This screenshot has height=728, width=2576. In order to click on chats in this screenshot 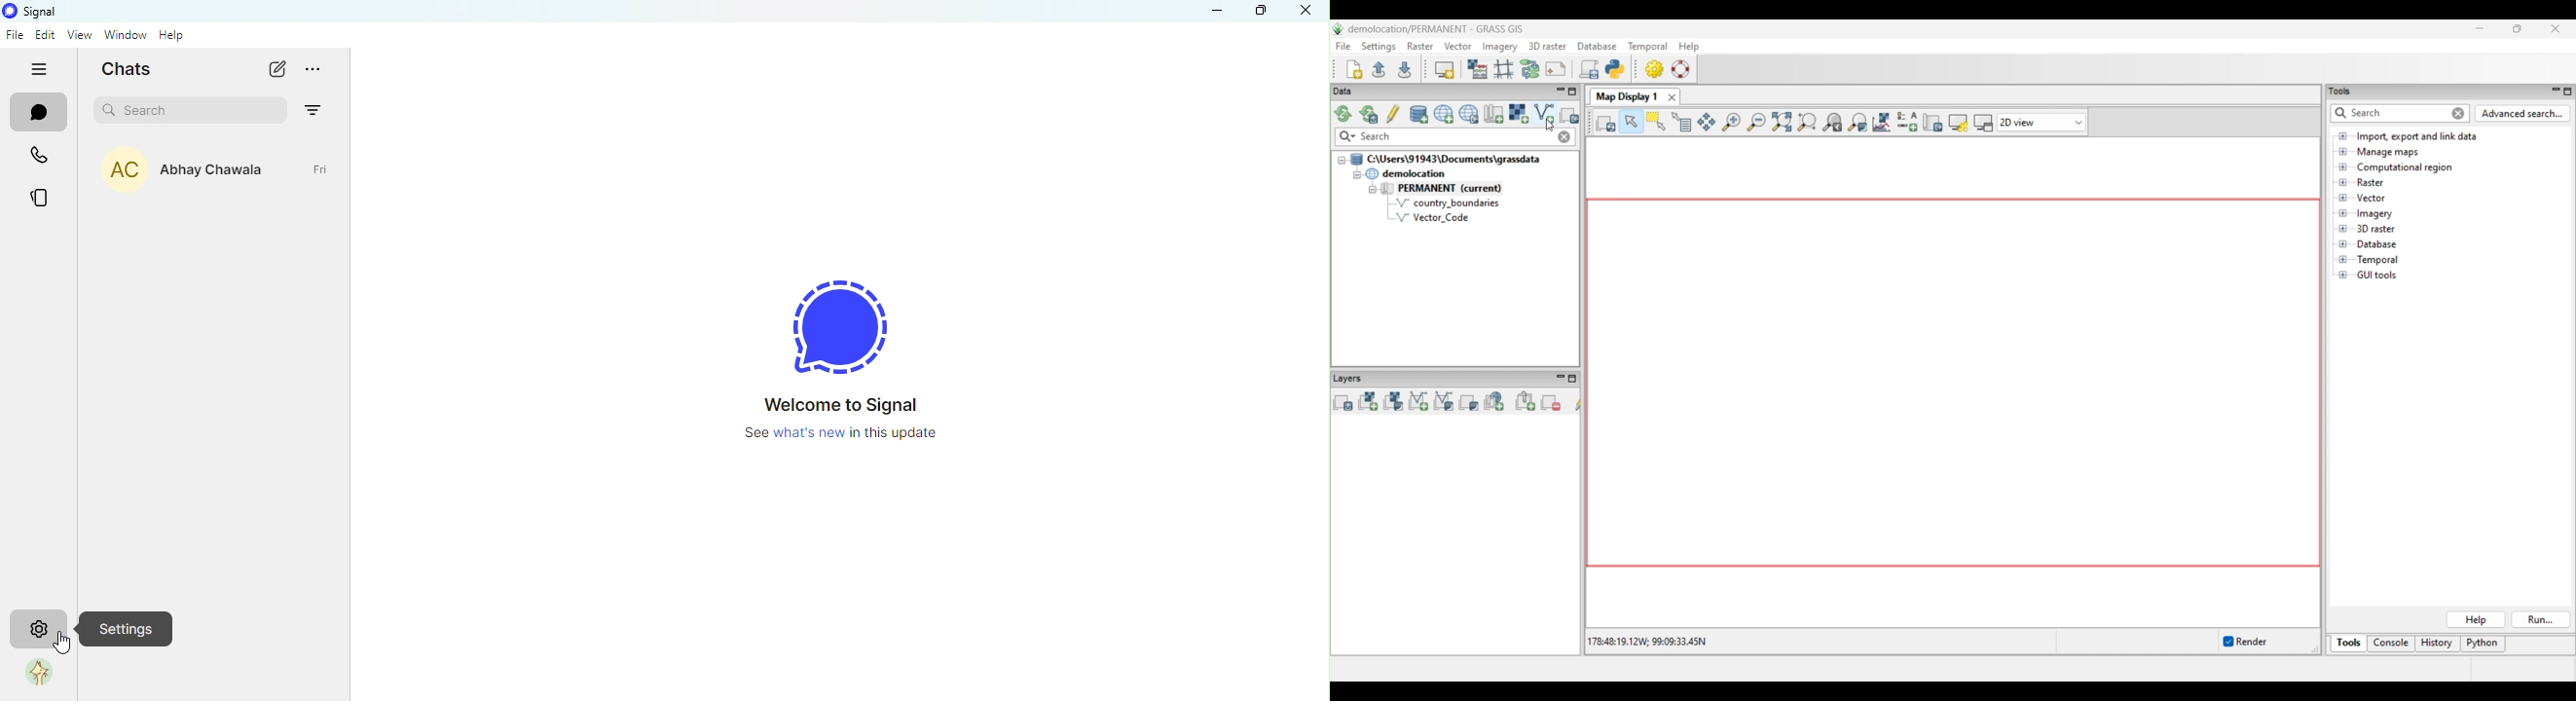, I will do `click(134, 72)`.